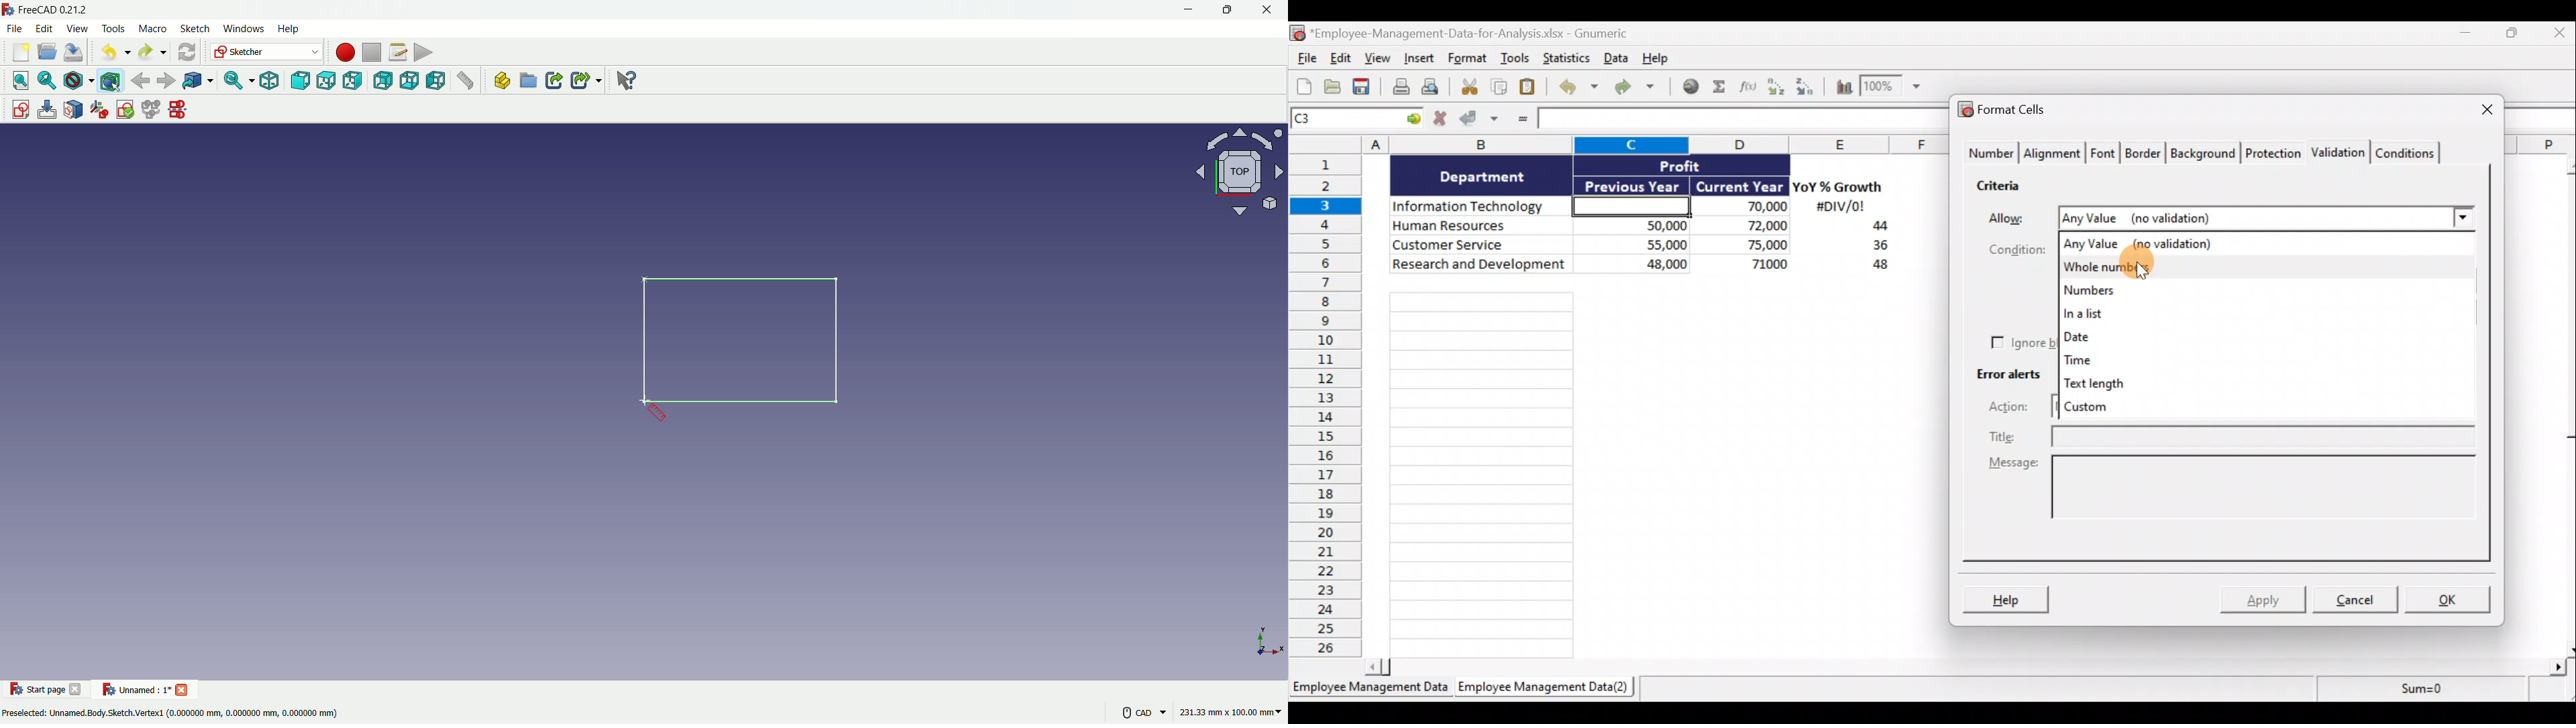  I want to click on View, so click(1379, 60).